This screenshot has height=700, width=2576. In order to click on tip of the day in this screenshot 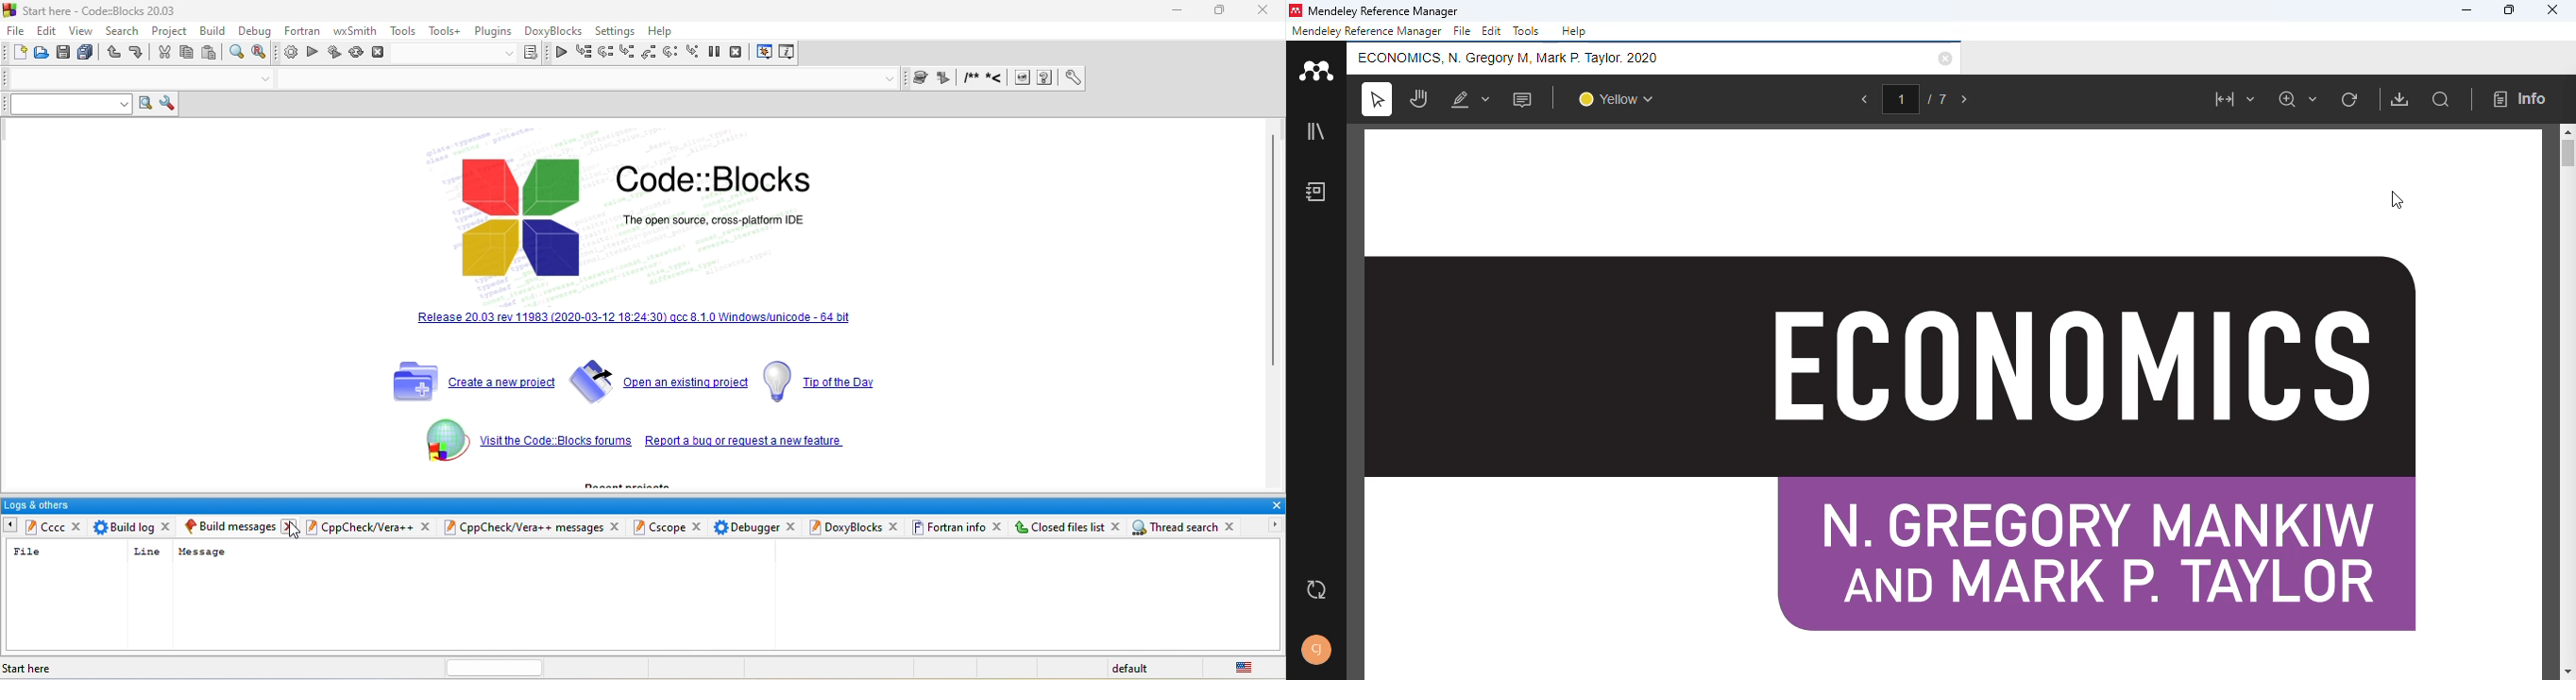, I will do `click(819, 380)`.